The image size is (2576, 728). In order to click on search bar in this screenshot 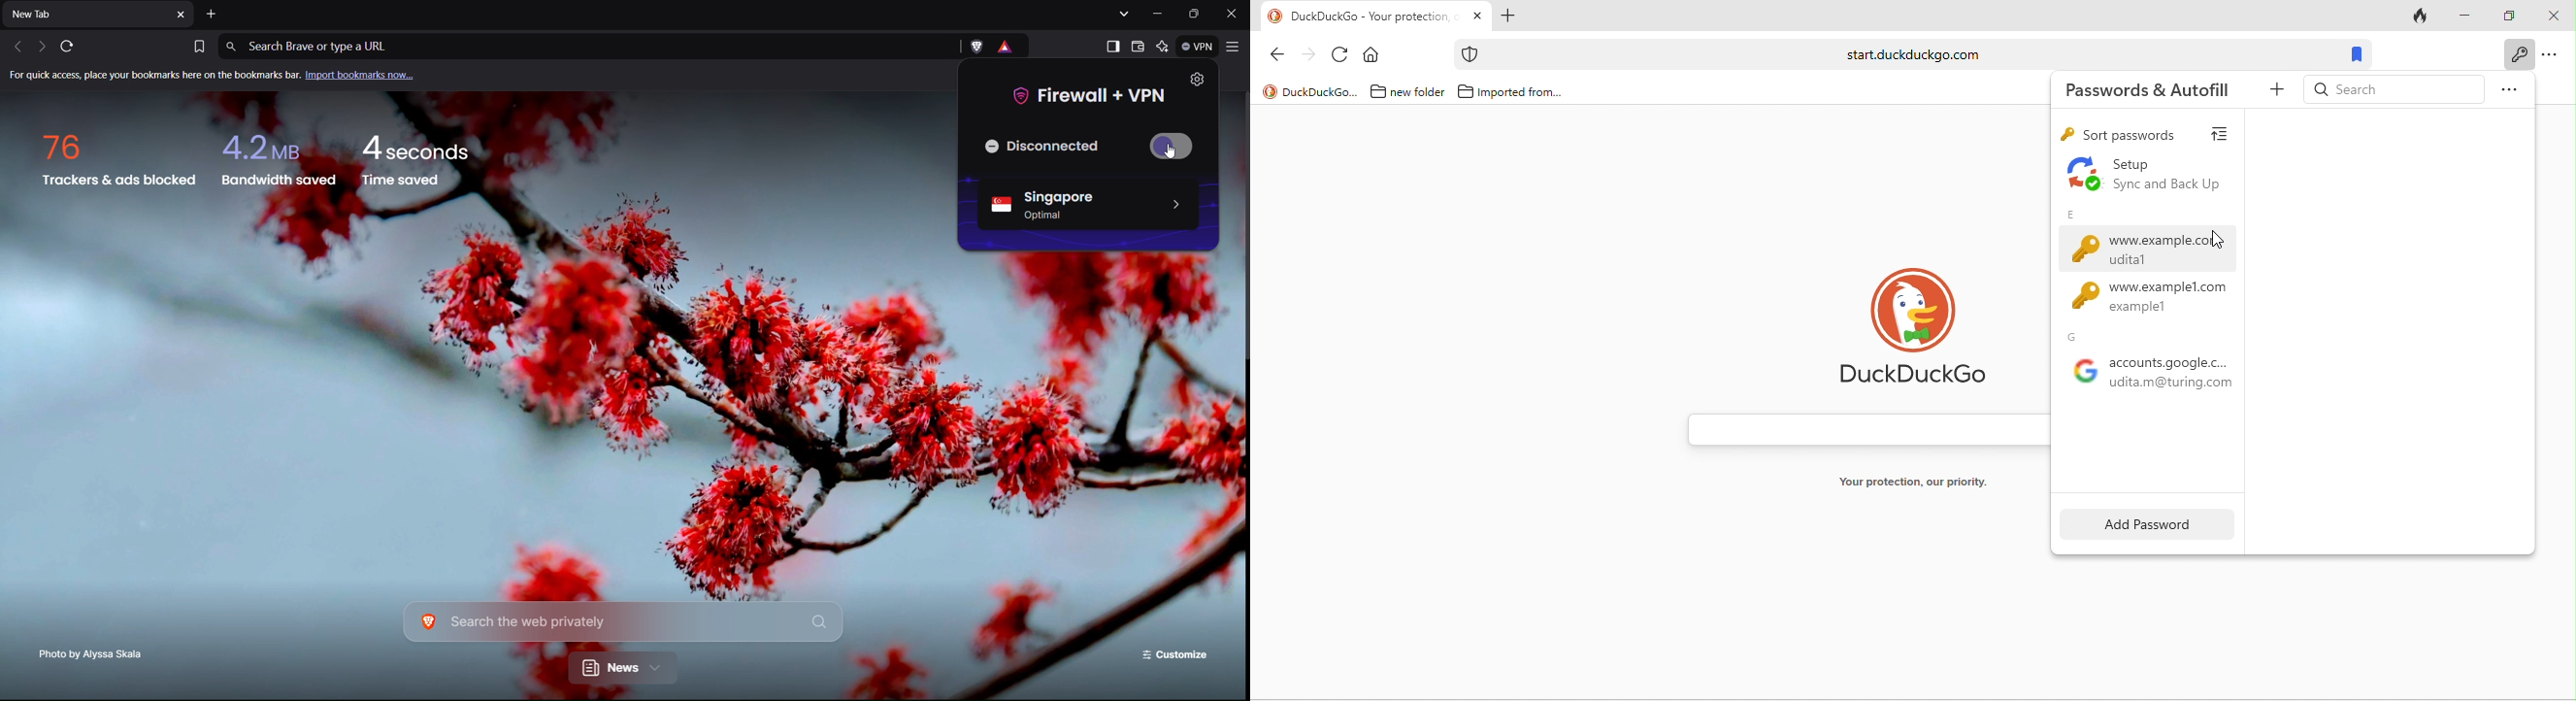, I will do `click(1863, 429)`.